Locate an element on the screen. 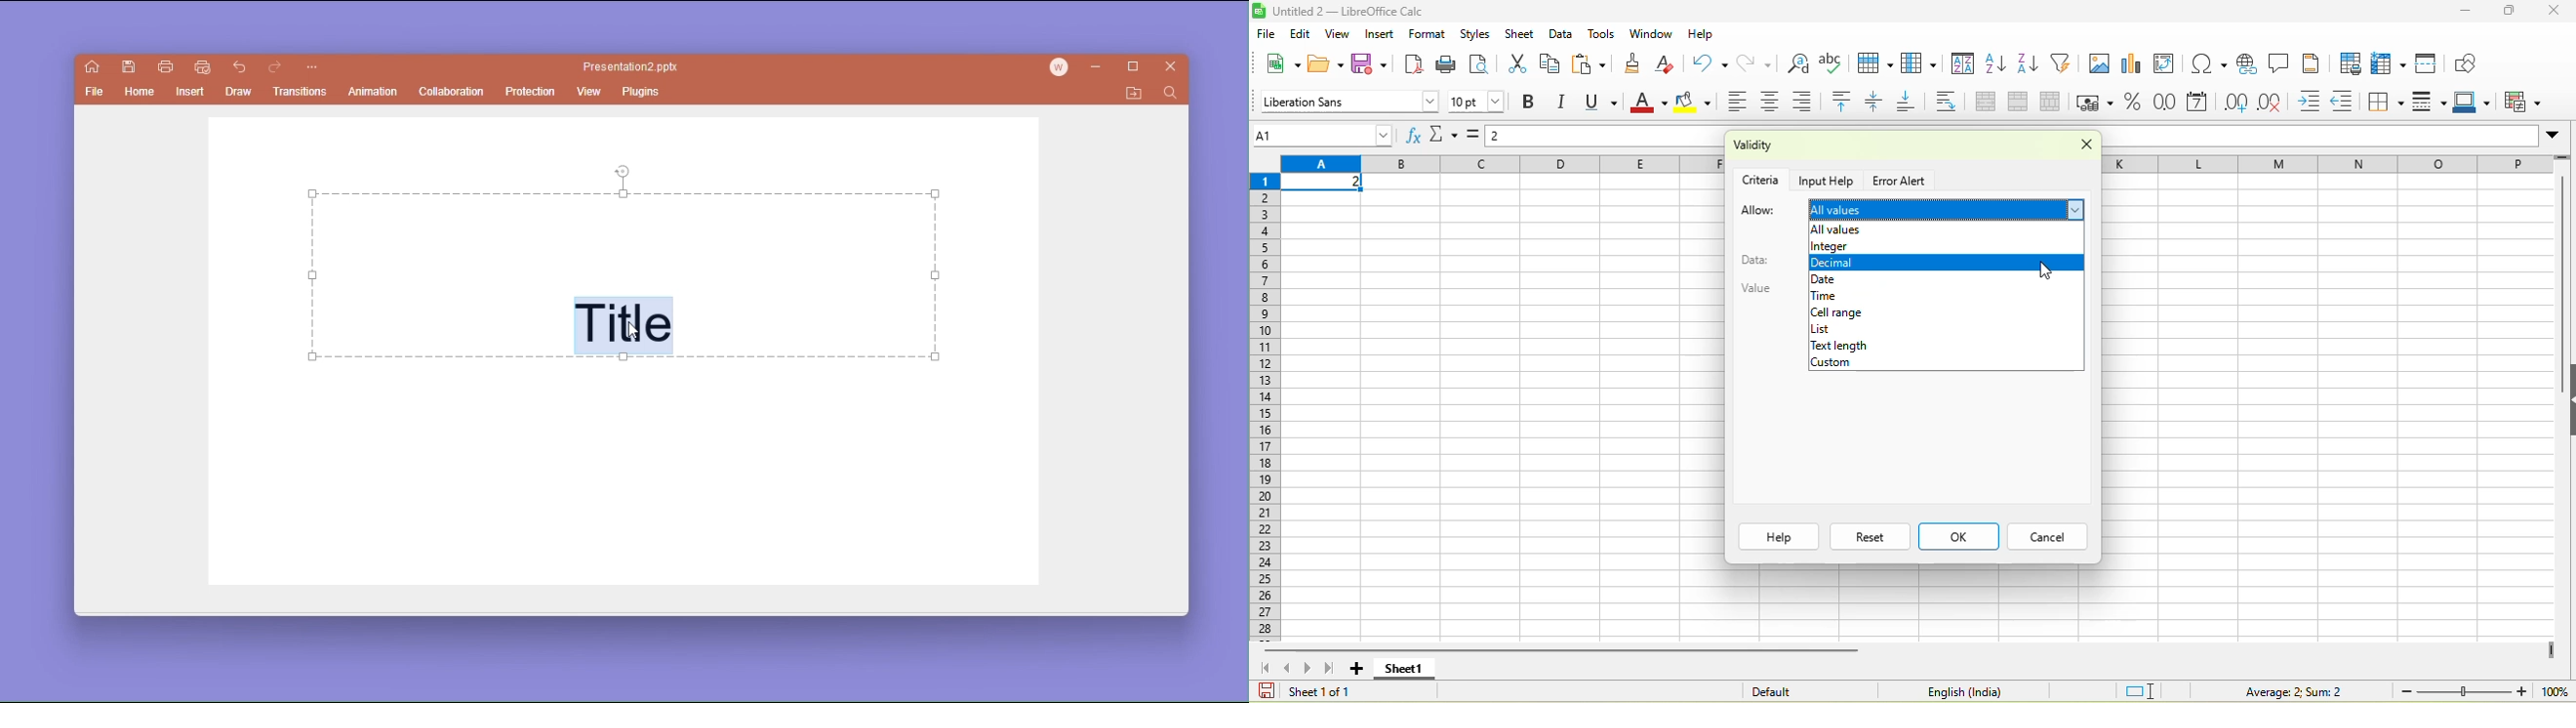 The image size is (2576, 728). text length is located at coordinates (1944, 346).